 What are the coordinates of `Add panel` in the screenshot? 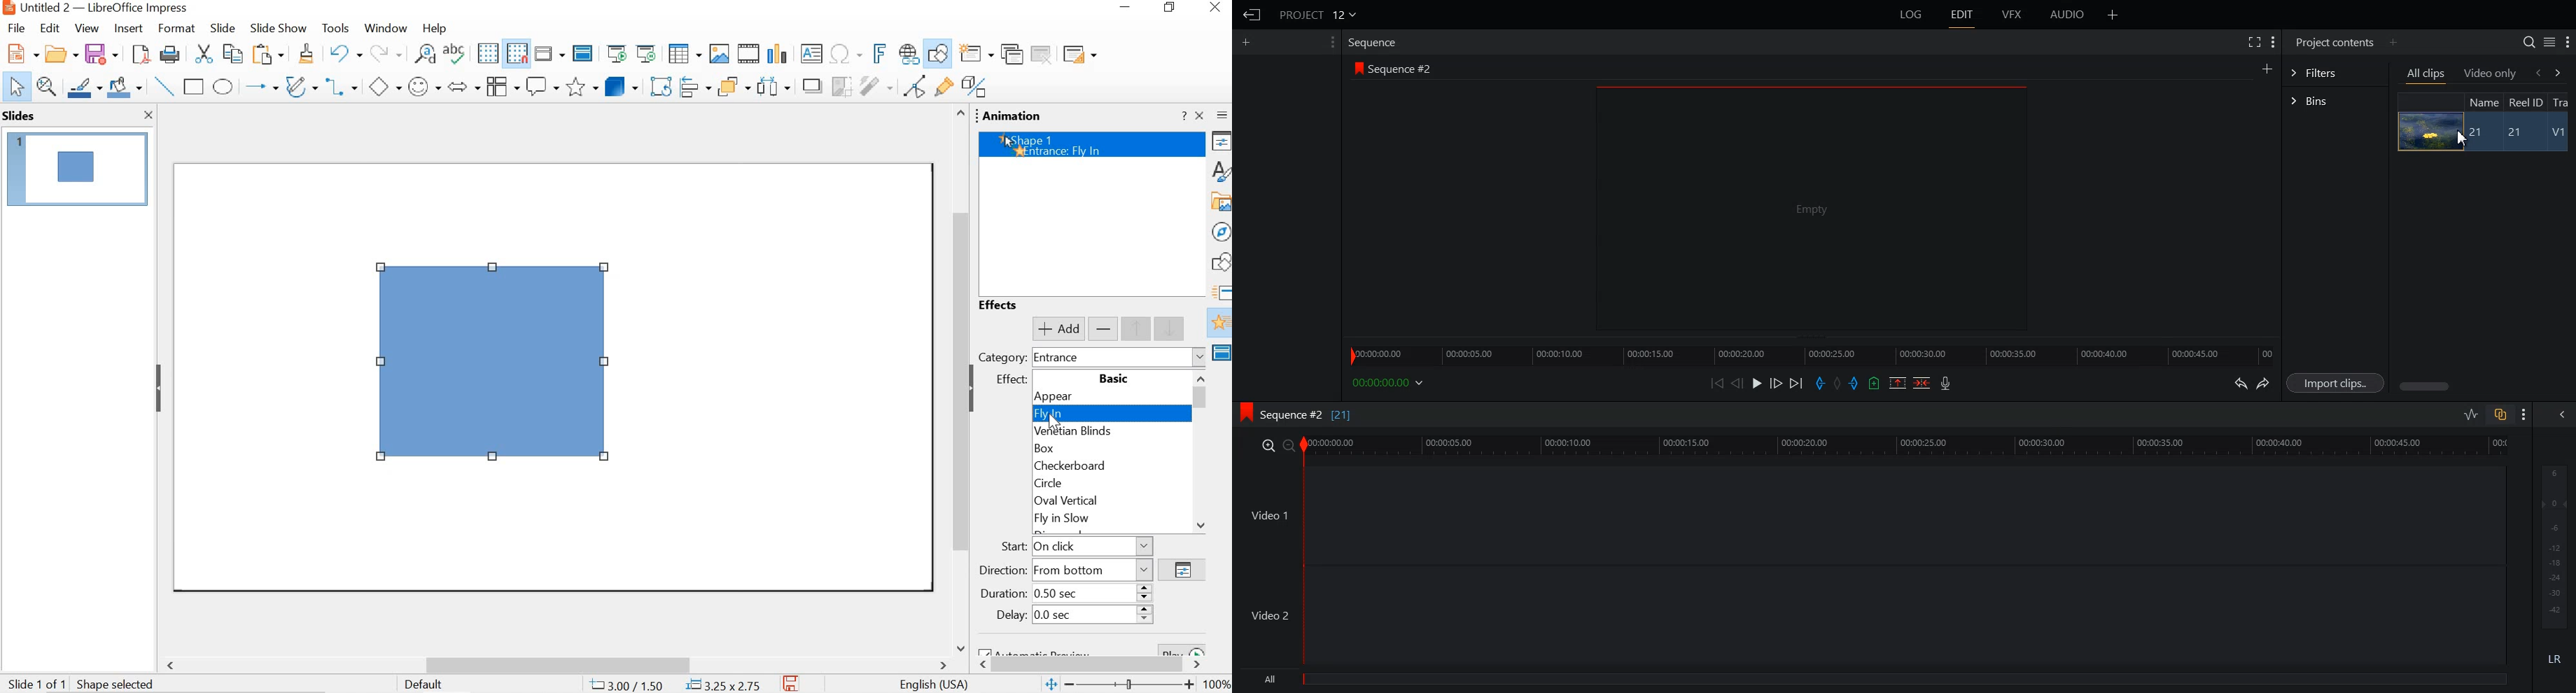 It's located at (2113, 15).